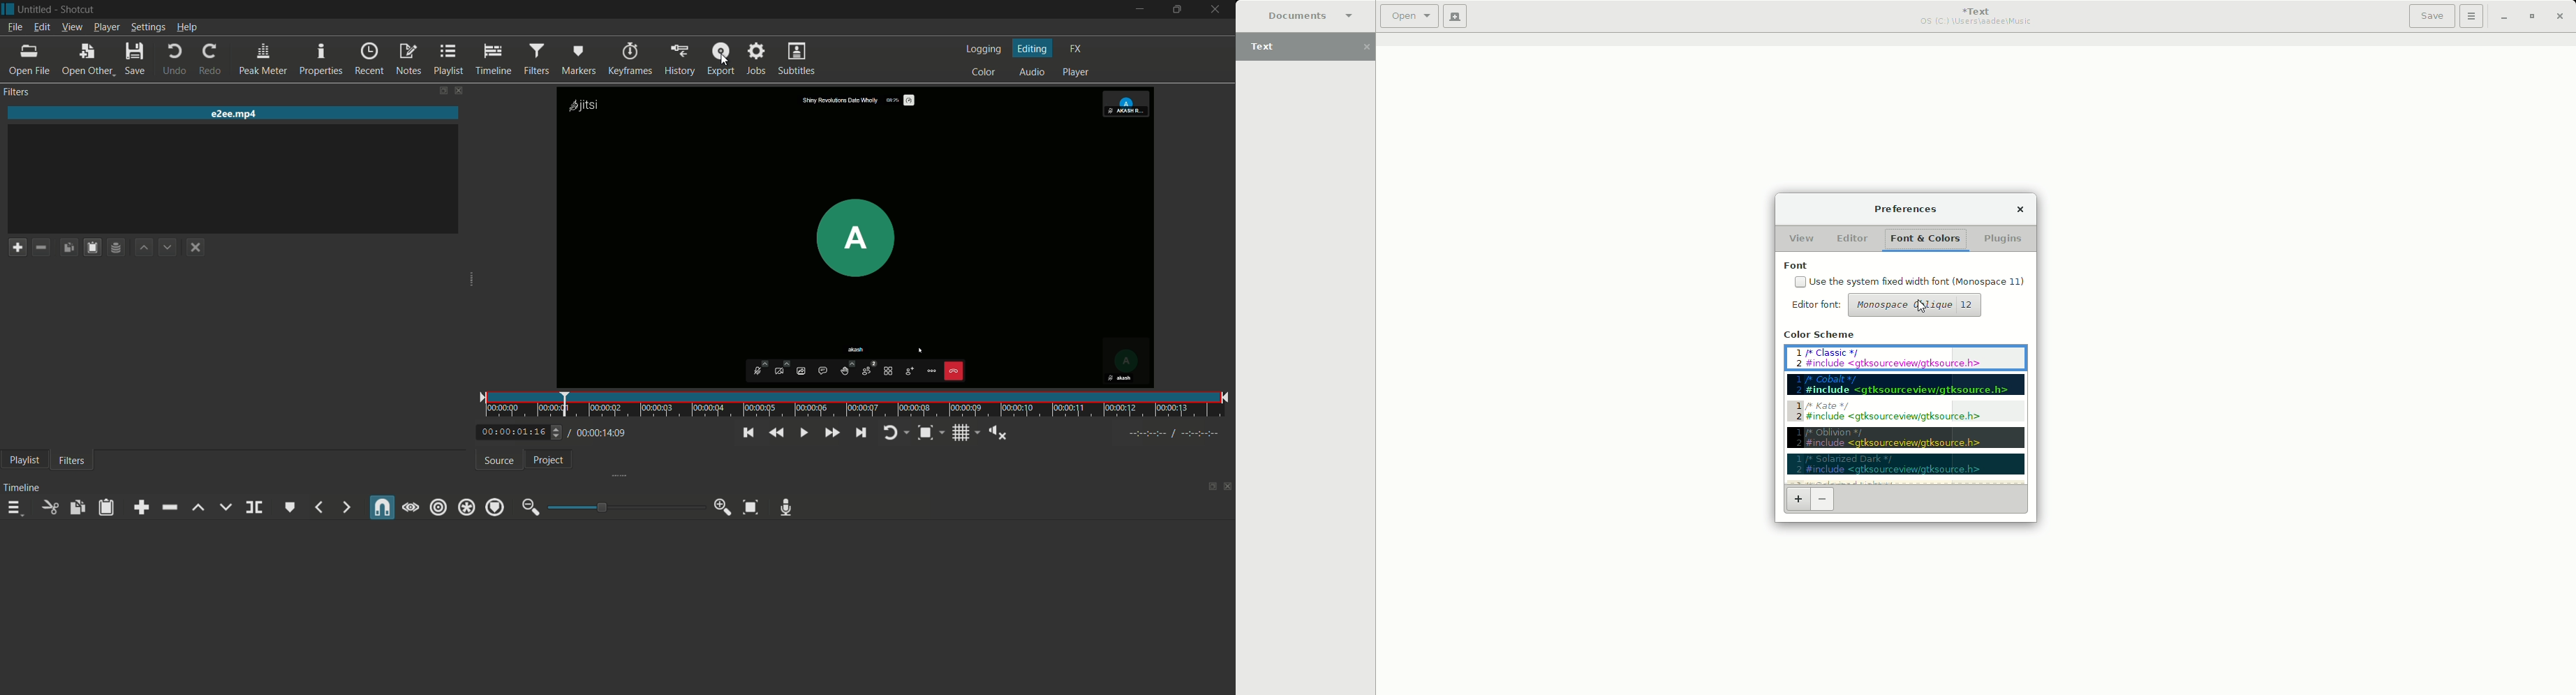  What do you see at coordinates (1906, 465) in the screenshot?
I see `Solarized Dark` at bounding box center [1906, 465].